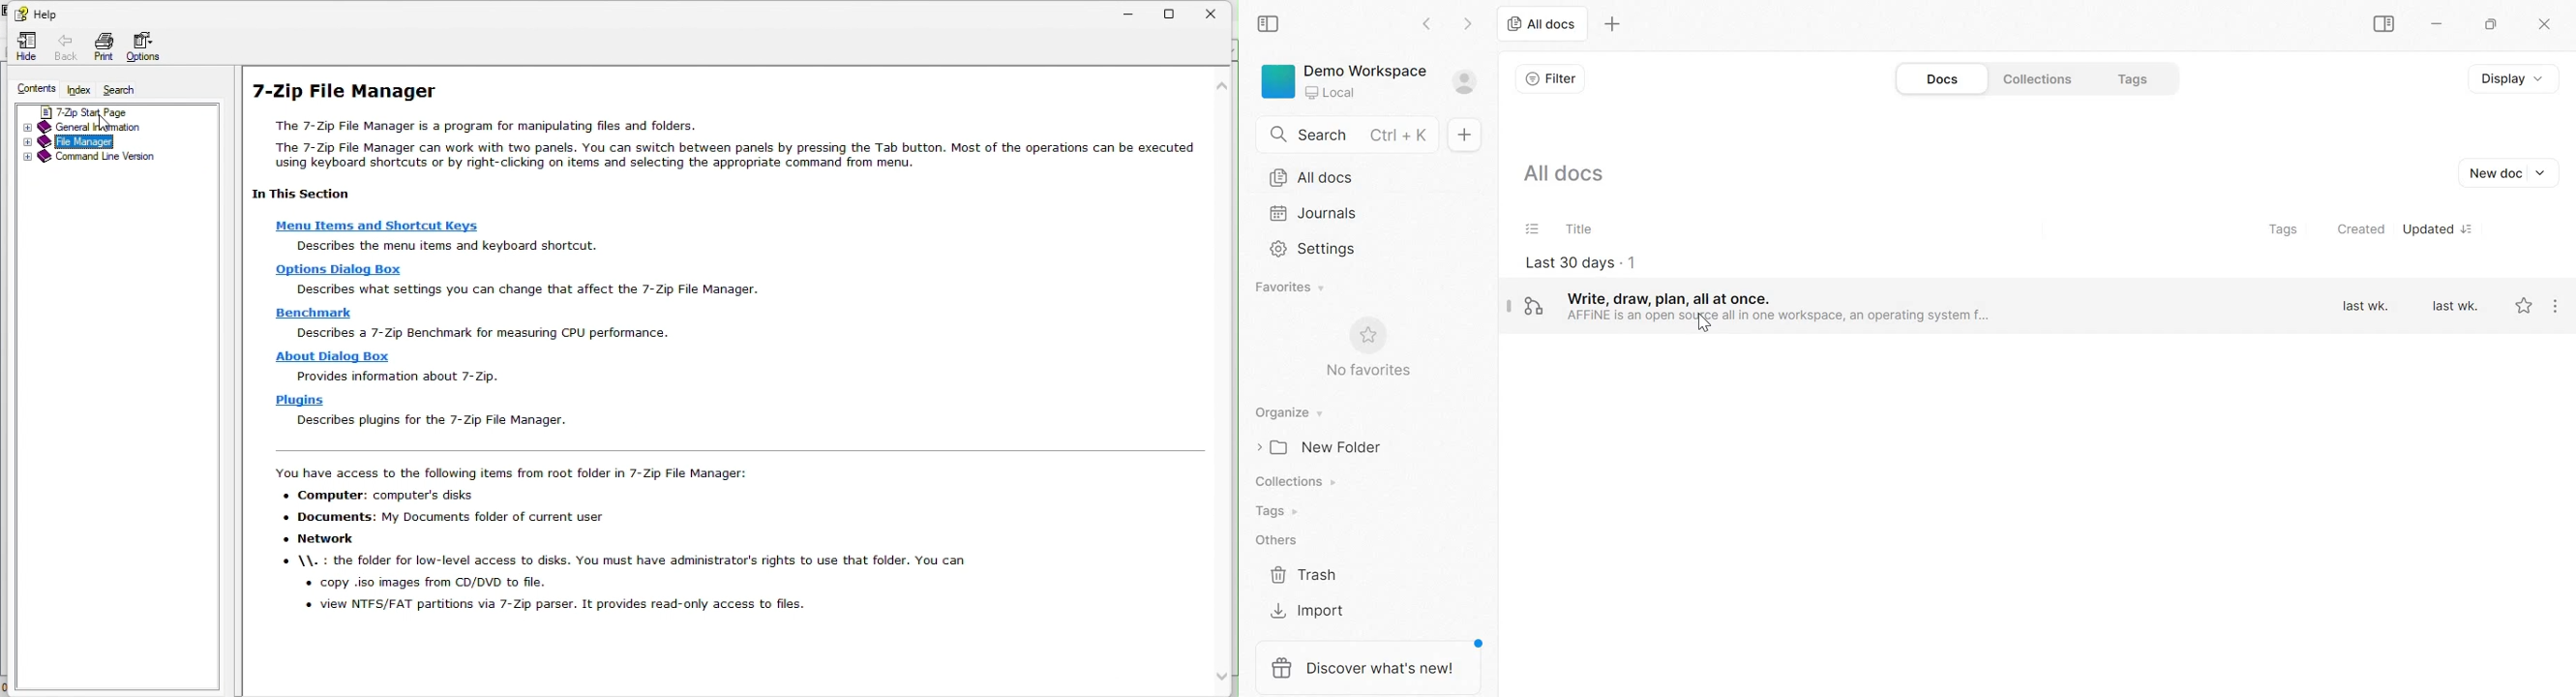 The image size is (2576, 700). I want to click on Minimize, so click(2436, 25).